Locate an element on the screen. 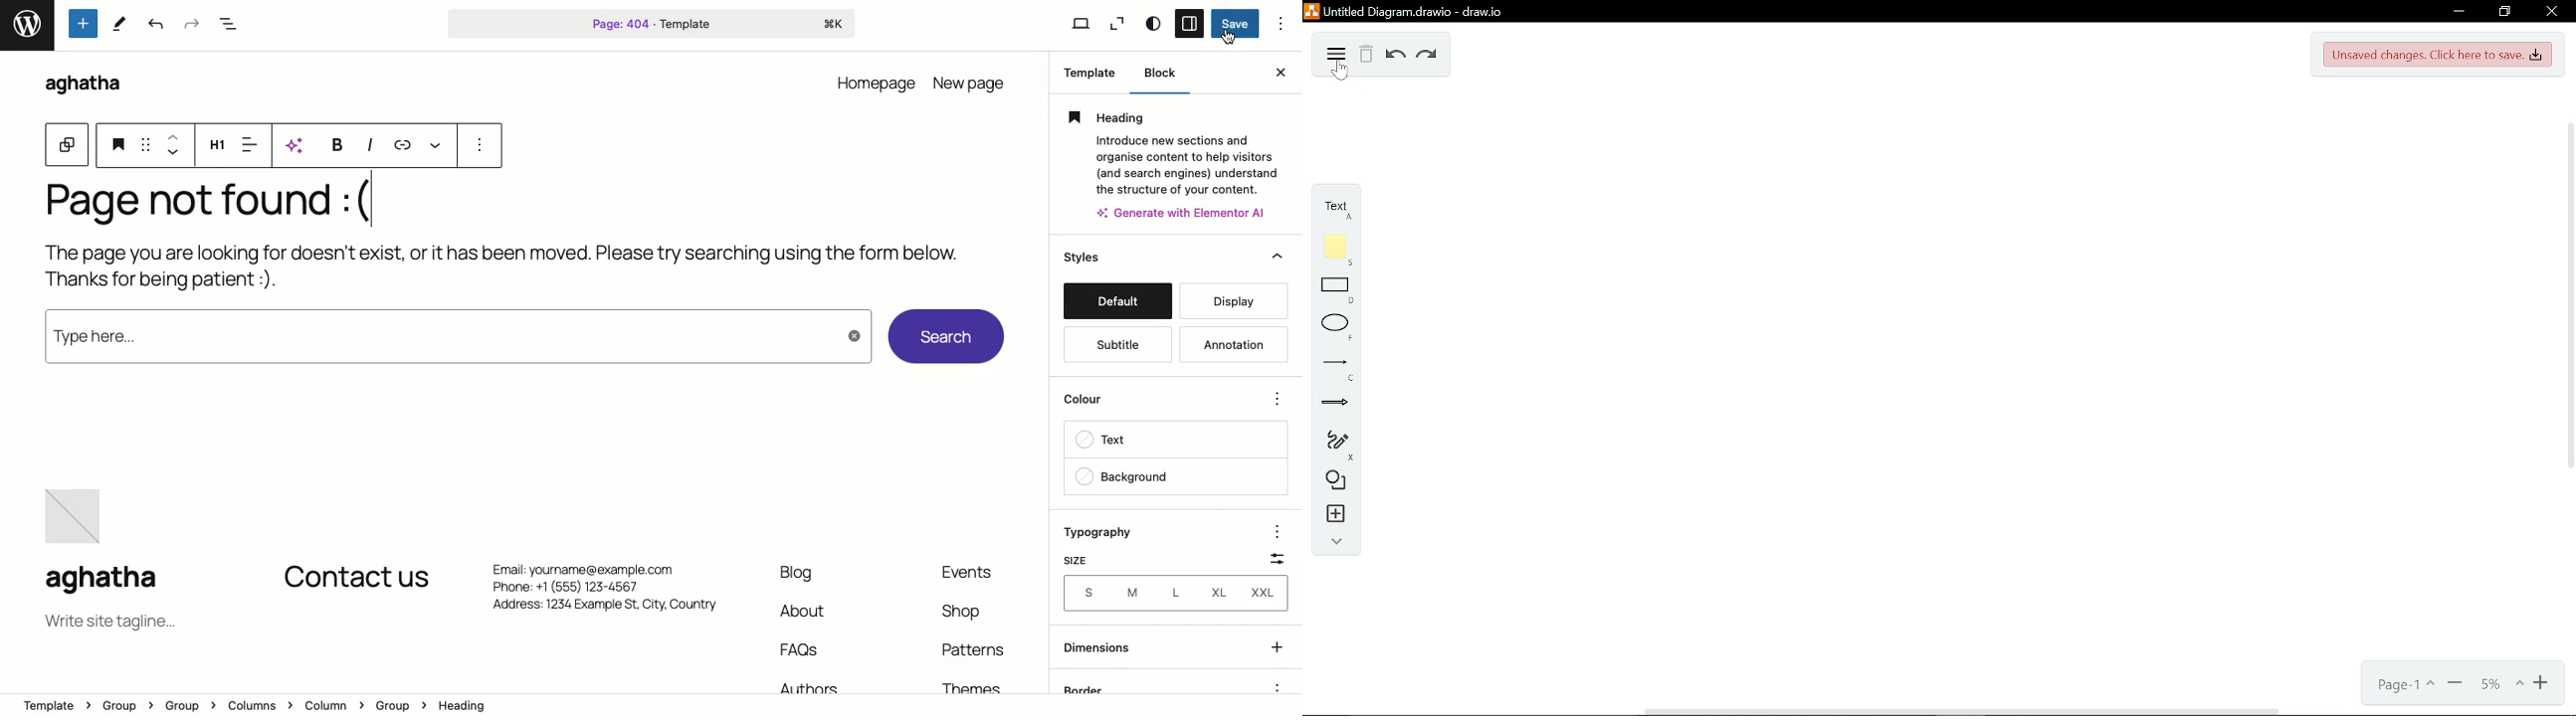 The height and width of the screenshot is (728, 2576). color is located at coordinates (1089, 398).